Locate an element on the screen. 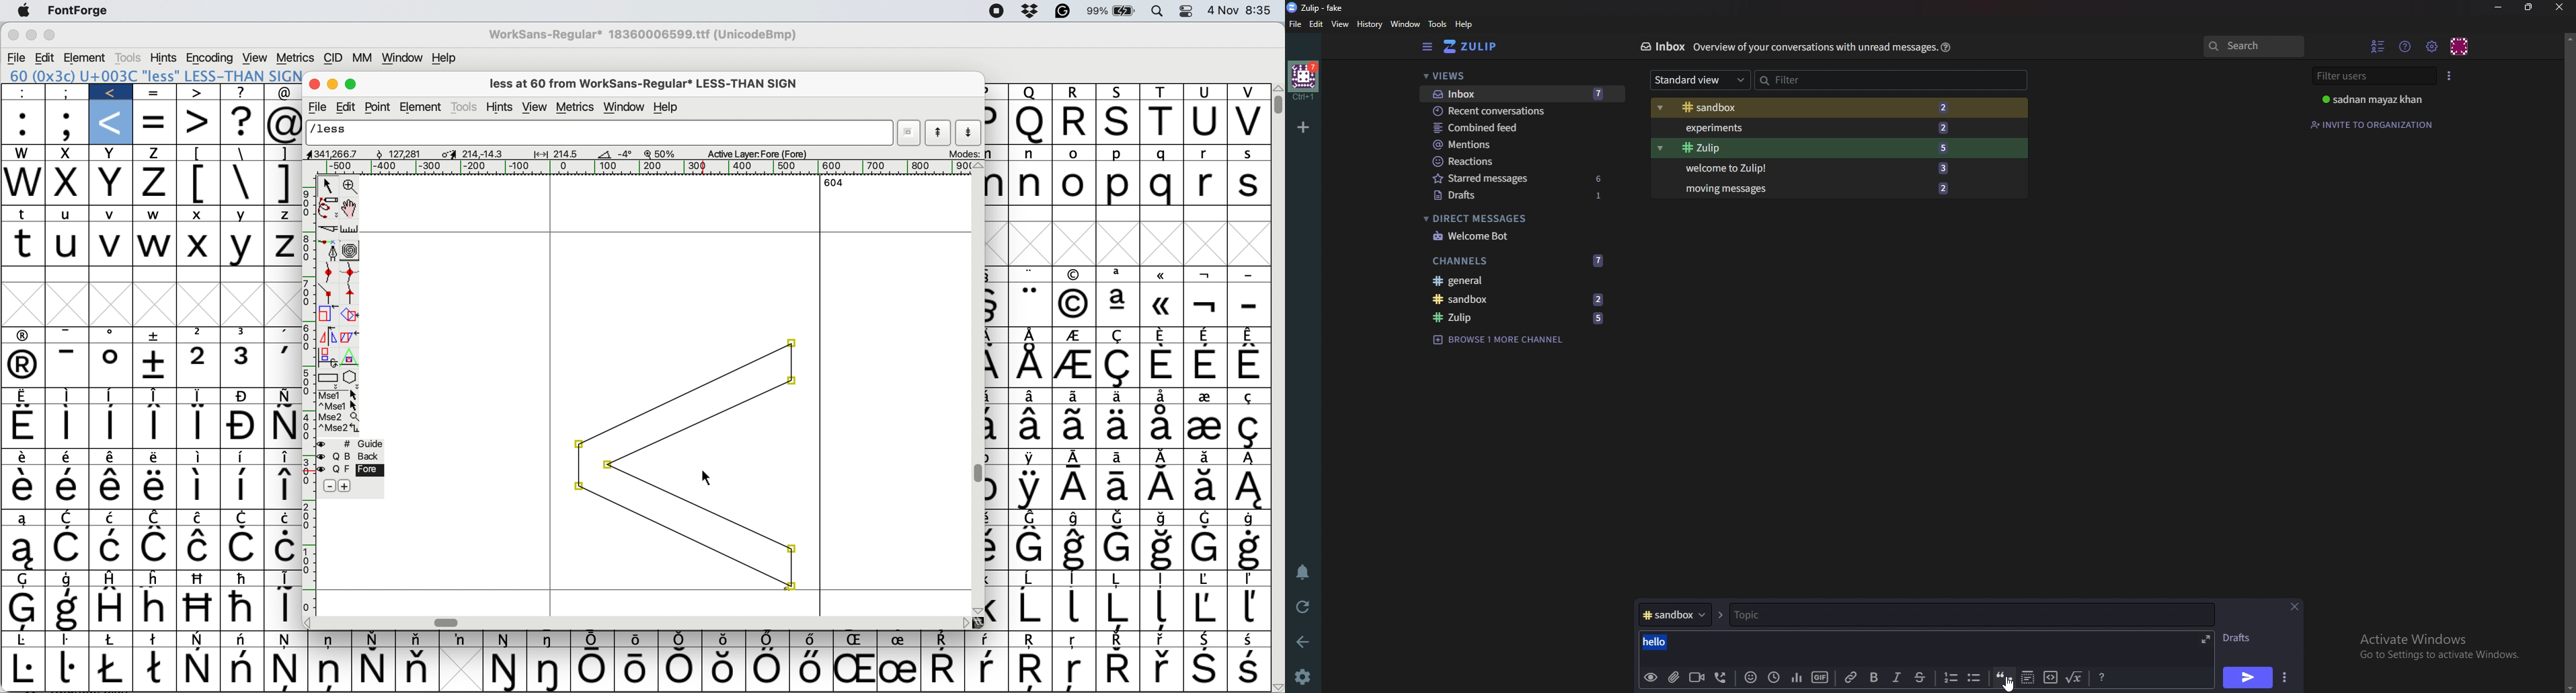 Image resolution: width=2576 pixels, height=700 pixels. Symbol is located at coordinates (371, 670).